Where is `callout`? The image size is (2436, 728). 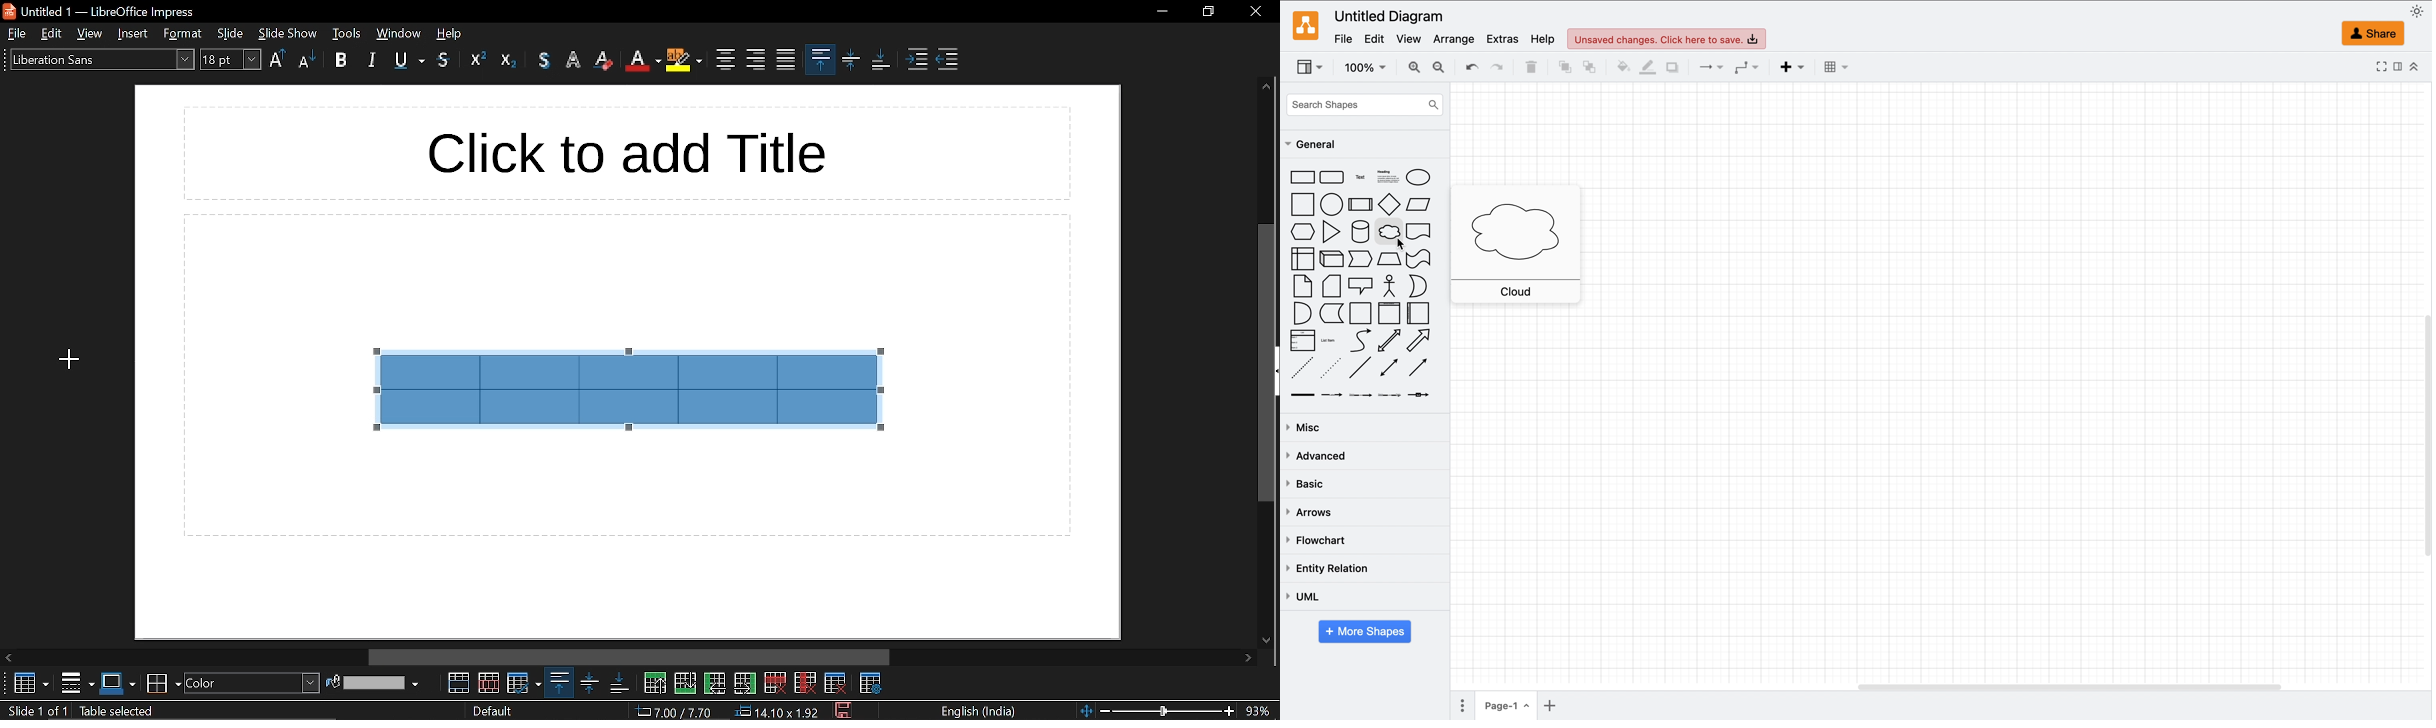 callout is located at coordinates (1360, 286).